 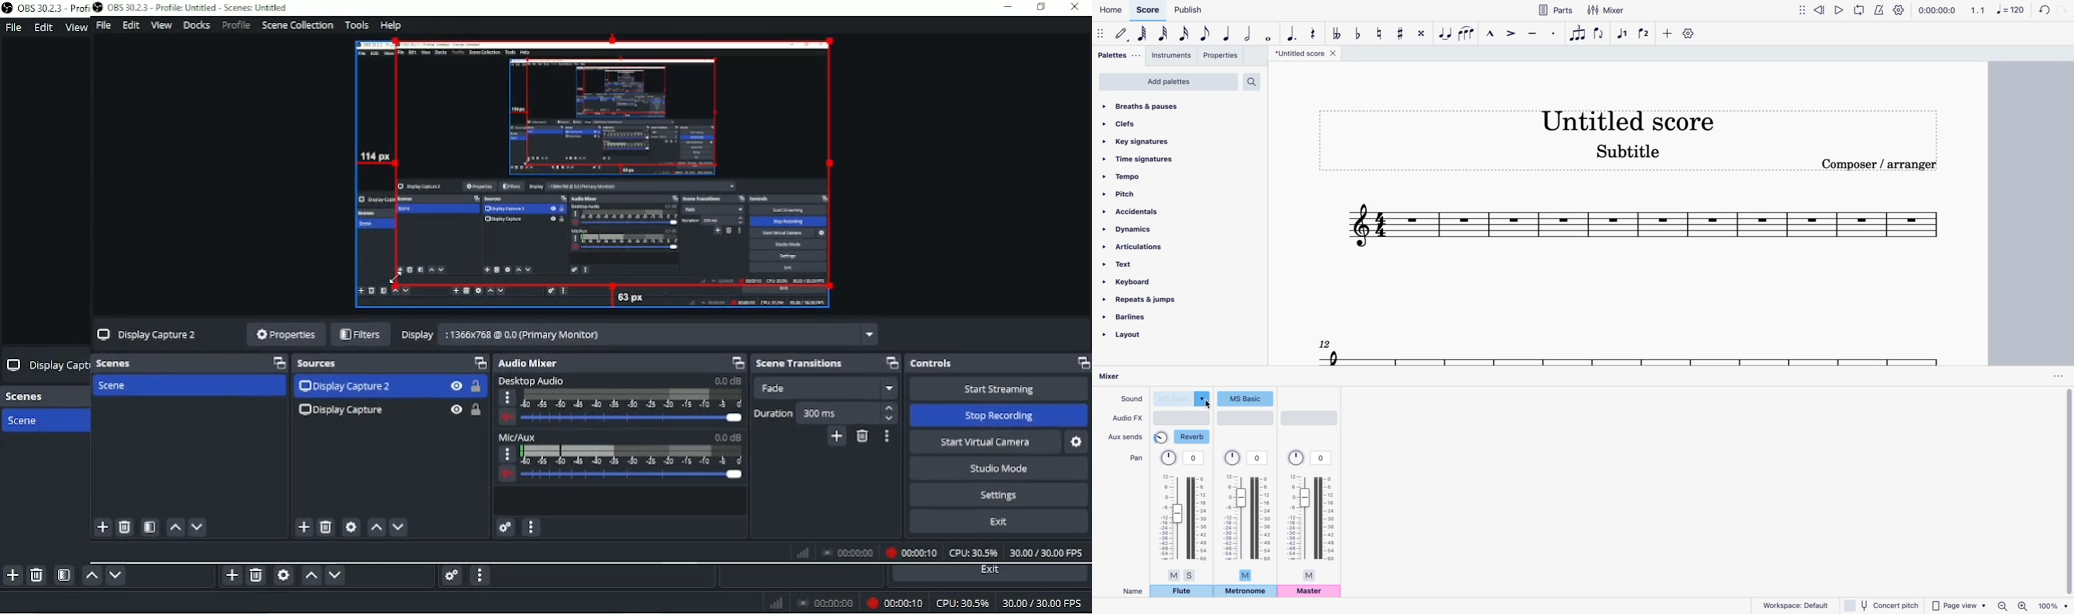 I want to click on audio type, so click(x=1310, y=418).